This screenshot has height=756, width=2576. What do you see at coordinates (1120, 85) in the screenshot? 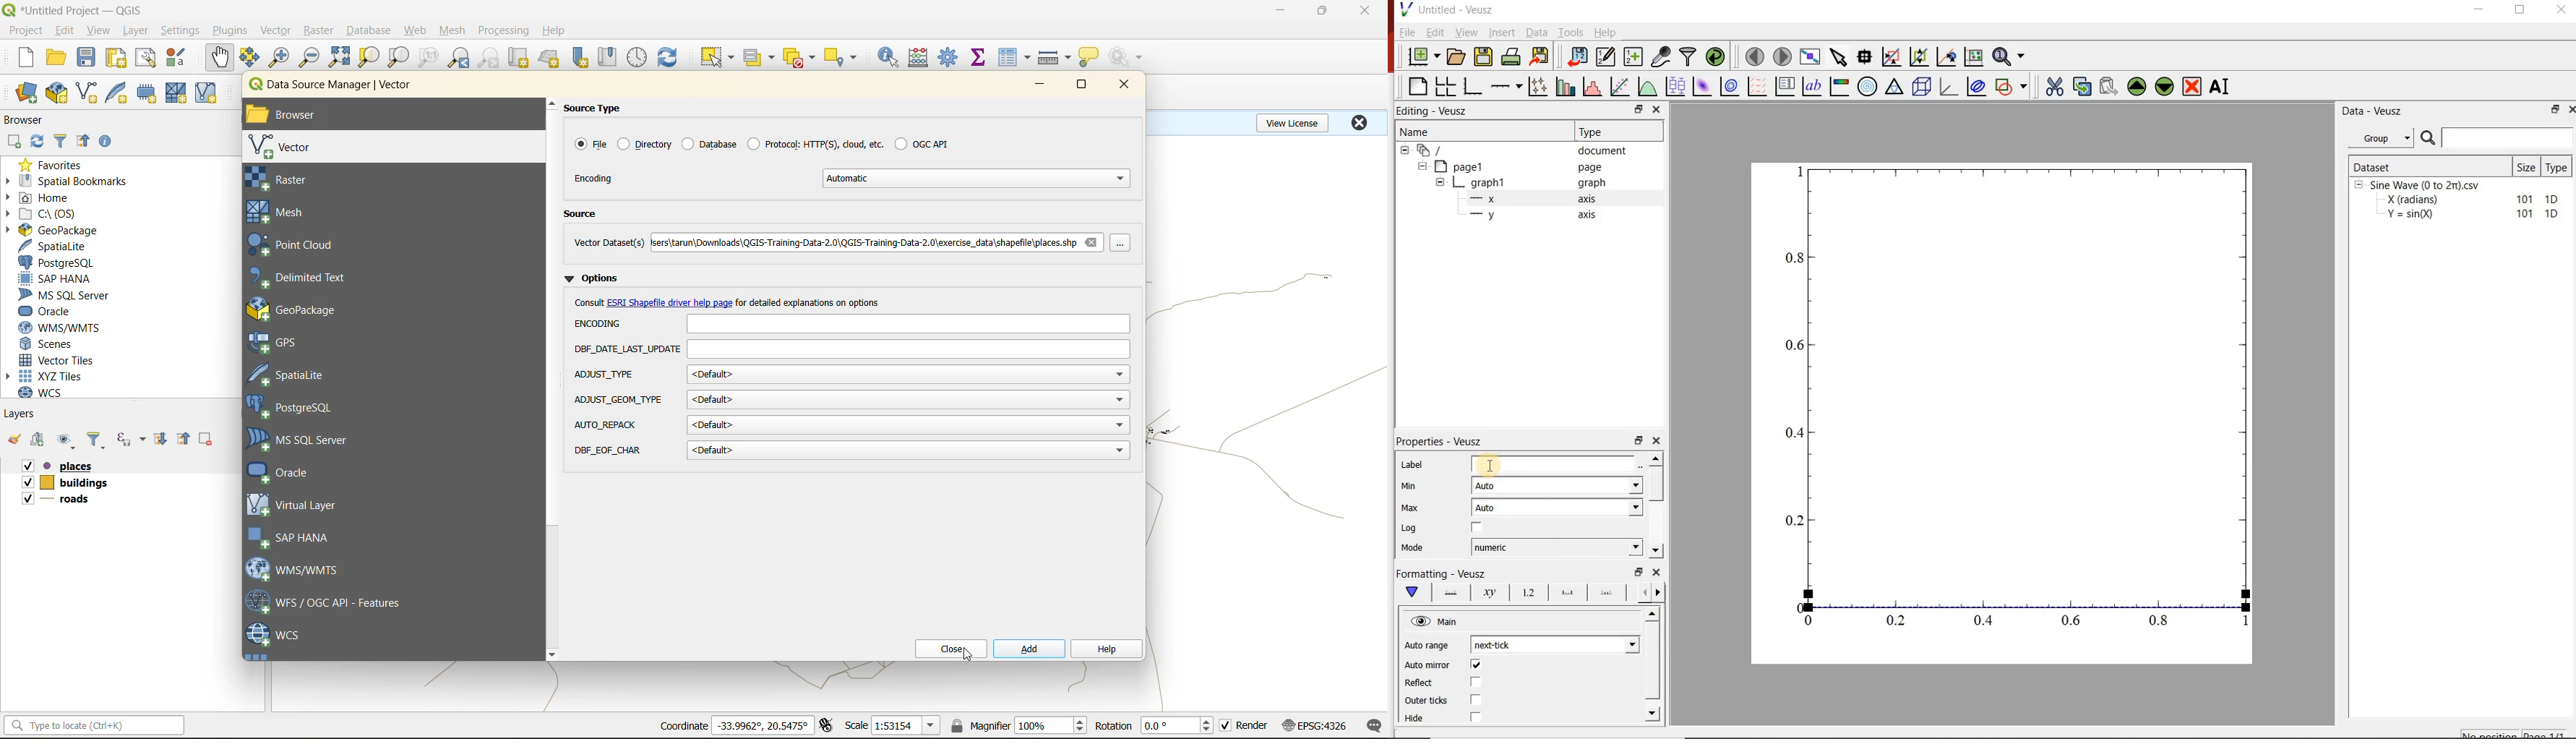
I see `close` at bounding box center [1120, 85].